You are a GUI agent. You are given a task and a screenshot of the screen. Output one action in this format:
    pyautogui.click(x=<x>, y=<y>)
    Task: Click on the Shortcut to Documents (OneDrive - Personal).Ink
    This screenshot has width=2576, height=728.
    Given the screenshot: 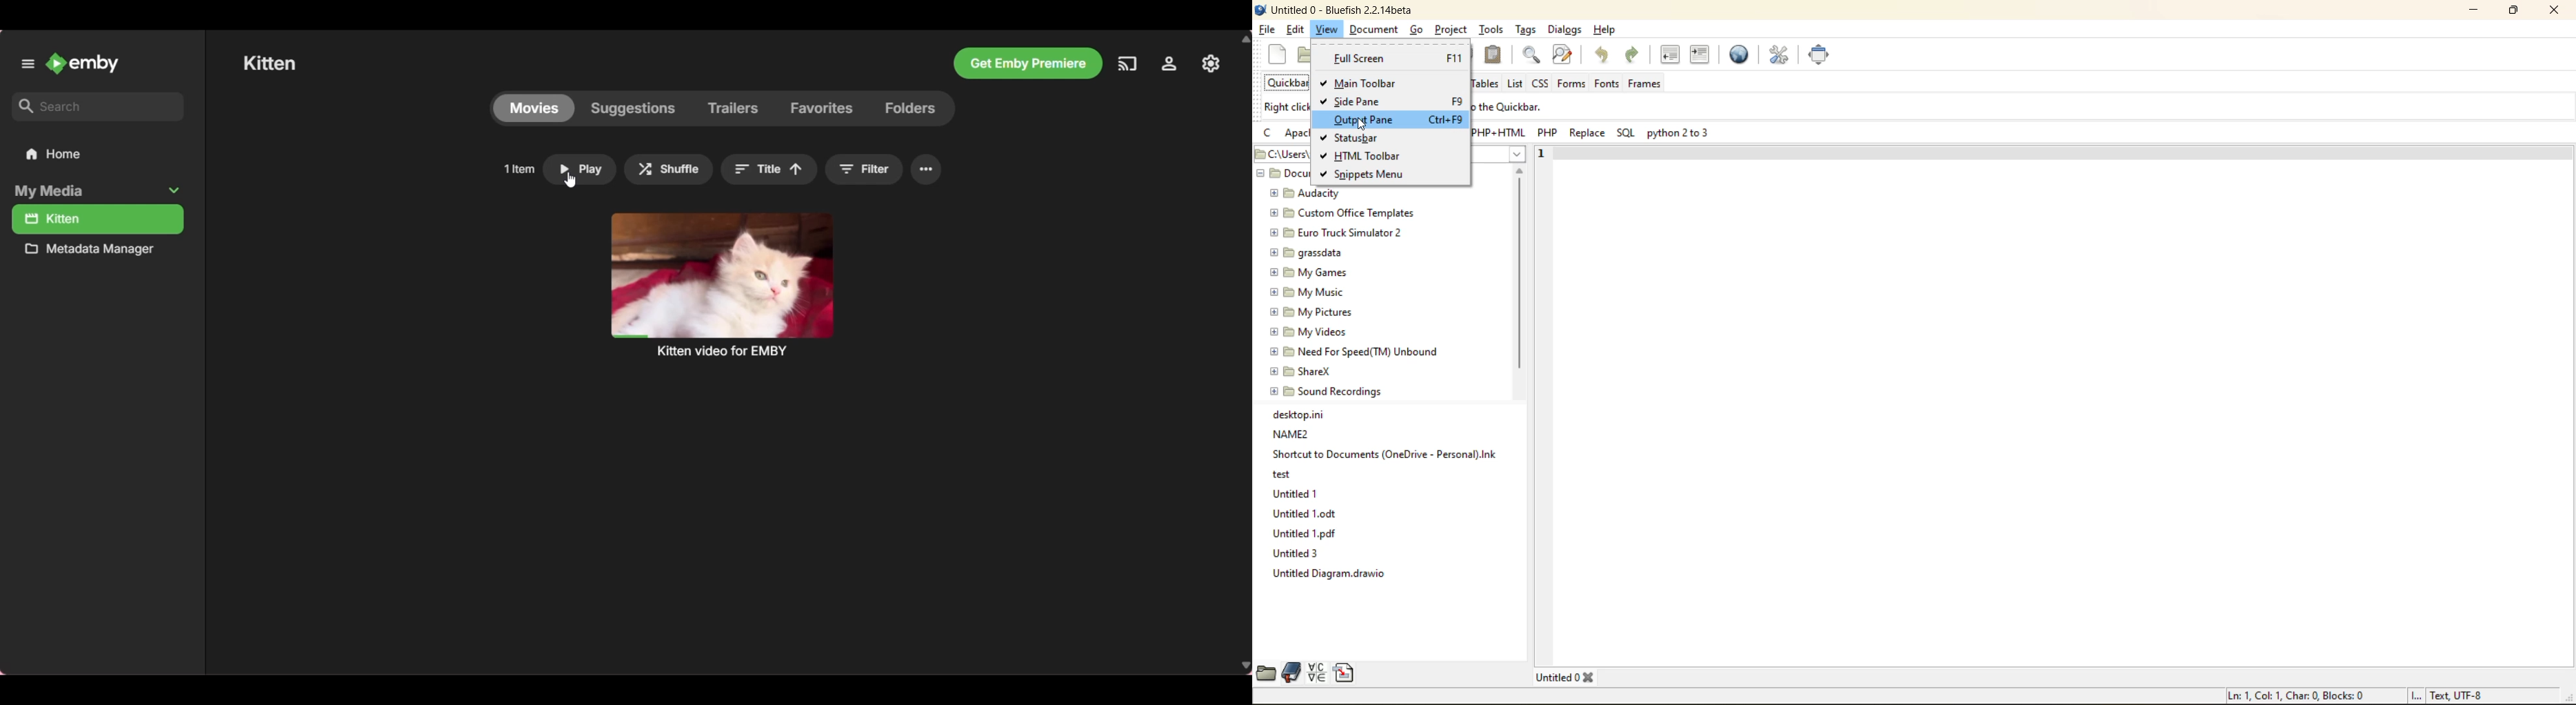 What is the action you would take?
    pyautogui.click(x=1389, y=455)
    